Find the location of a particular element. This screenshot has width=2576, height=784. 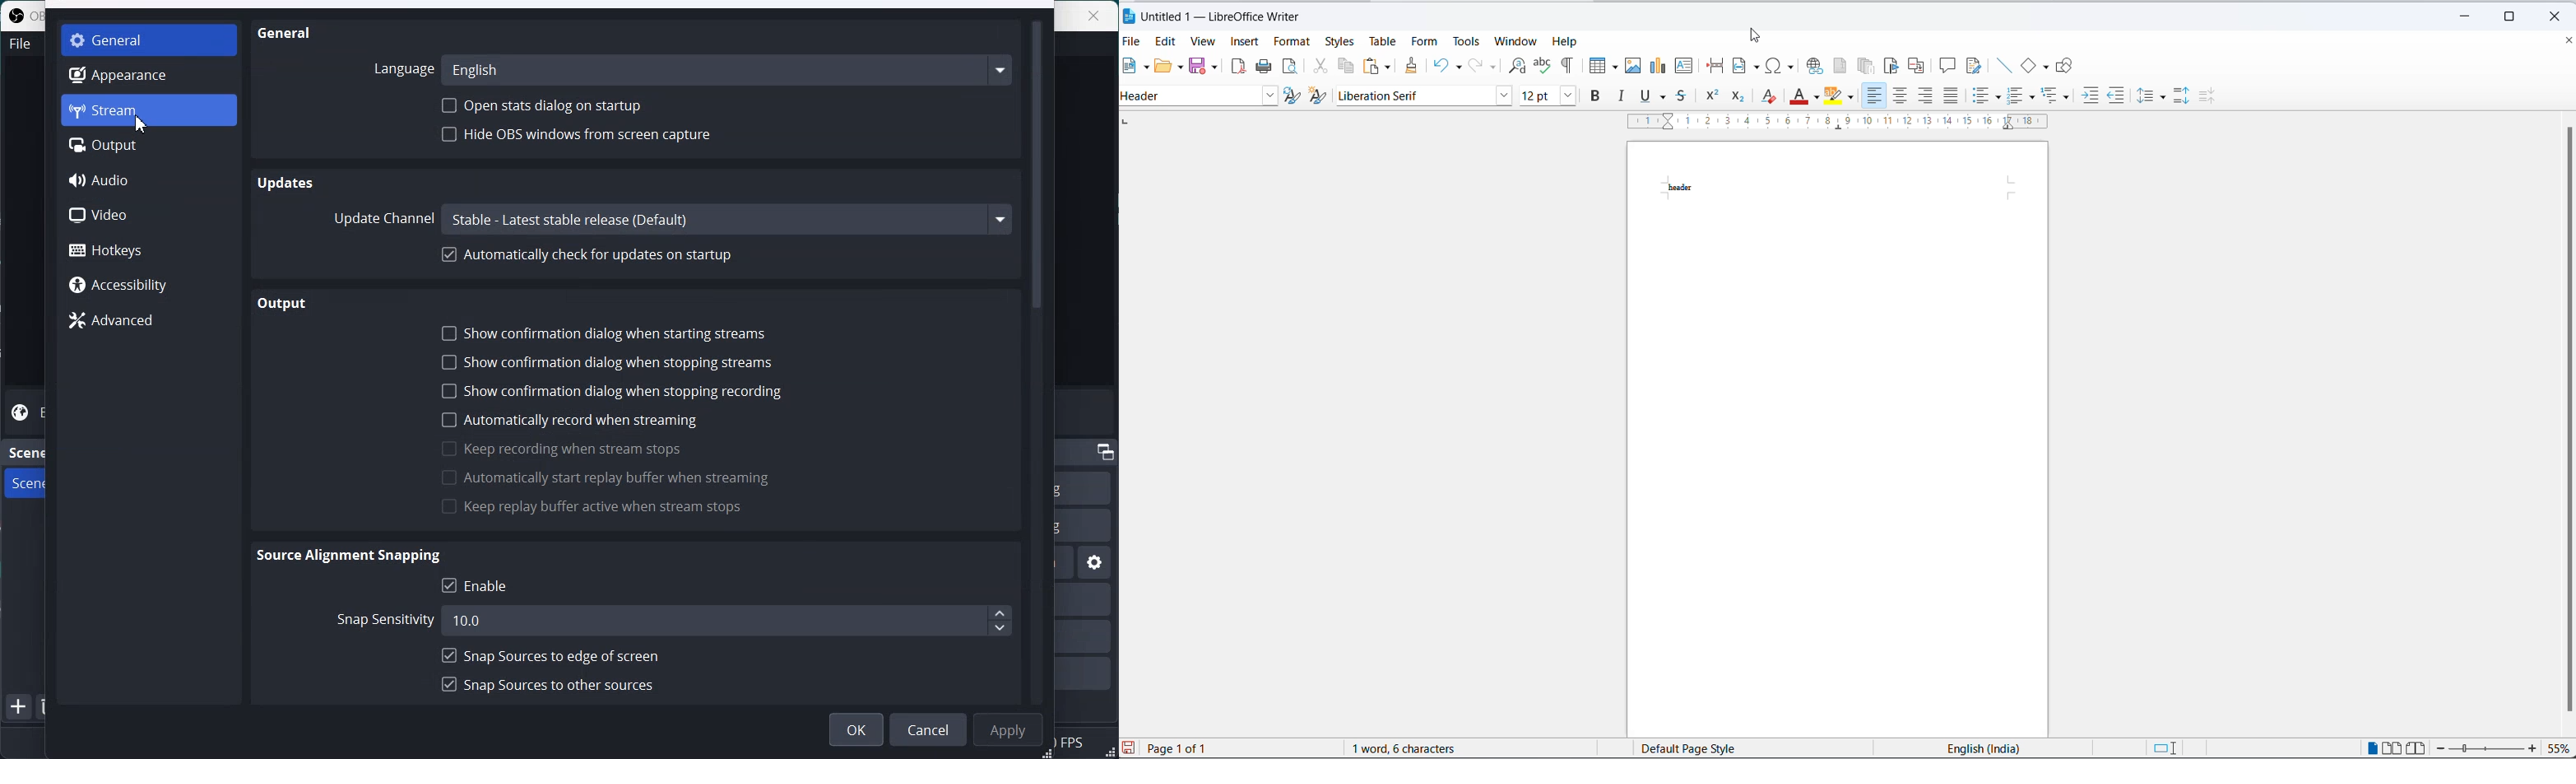

styles is located at coordinates (1339, 42).